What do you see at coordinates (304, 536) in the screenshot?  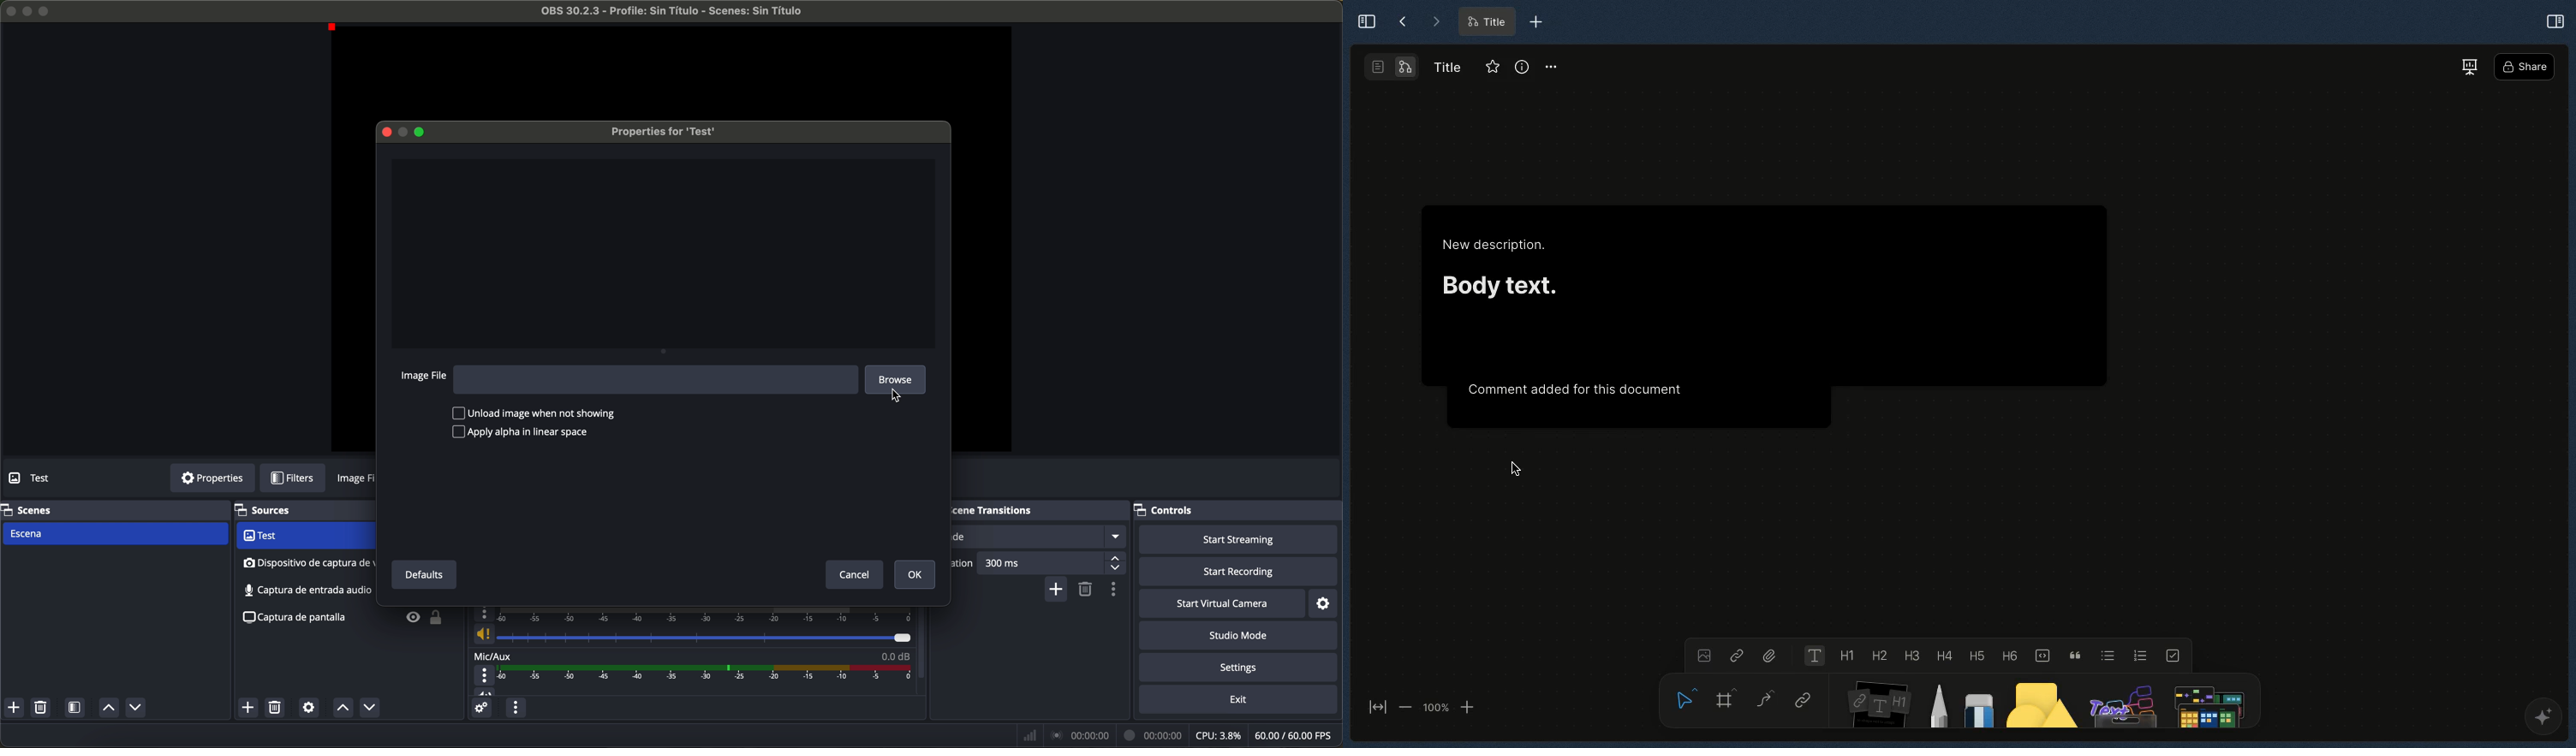 I see `video capture device` at bounding box center [304, 536].